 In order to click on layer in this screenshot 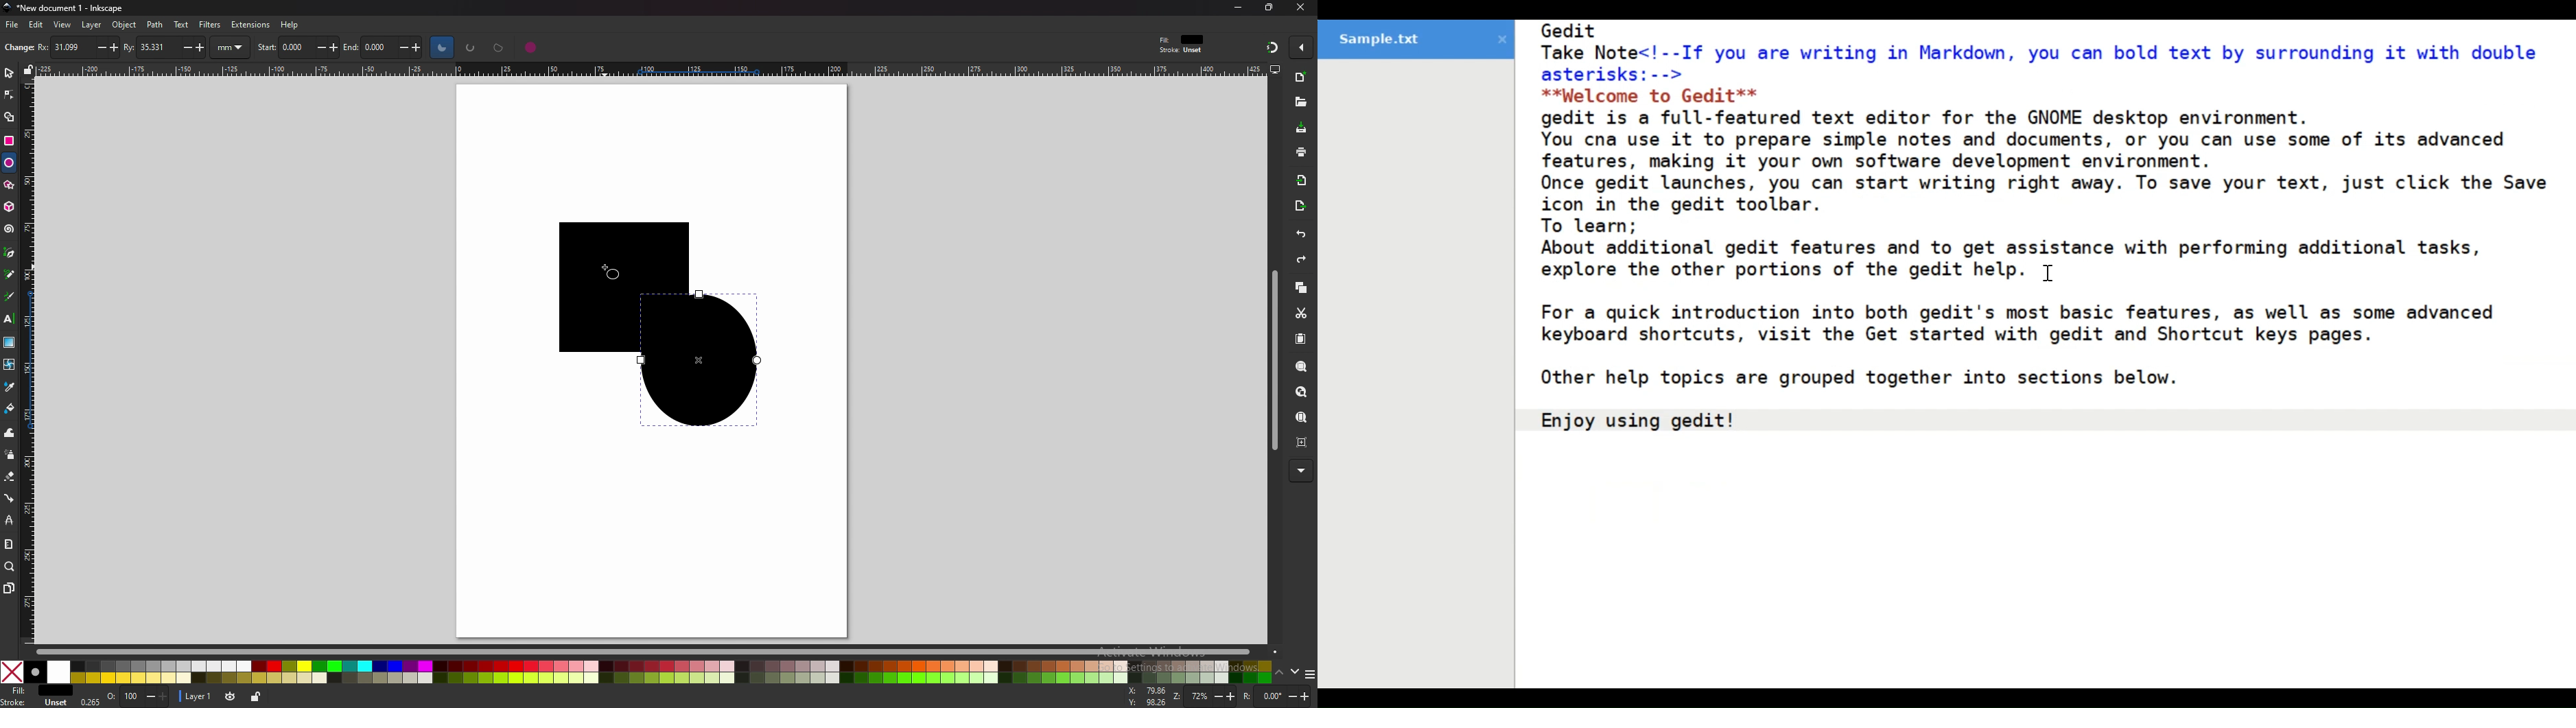, I will do `click(195, 696)`.